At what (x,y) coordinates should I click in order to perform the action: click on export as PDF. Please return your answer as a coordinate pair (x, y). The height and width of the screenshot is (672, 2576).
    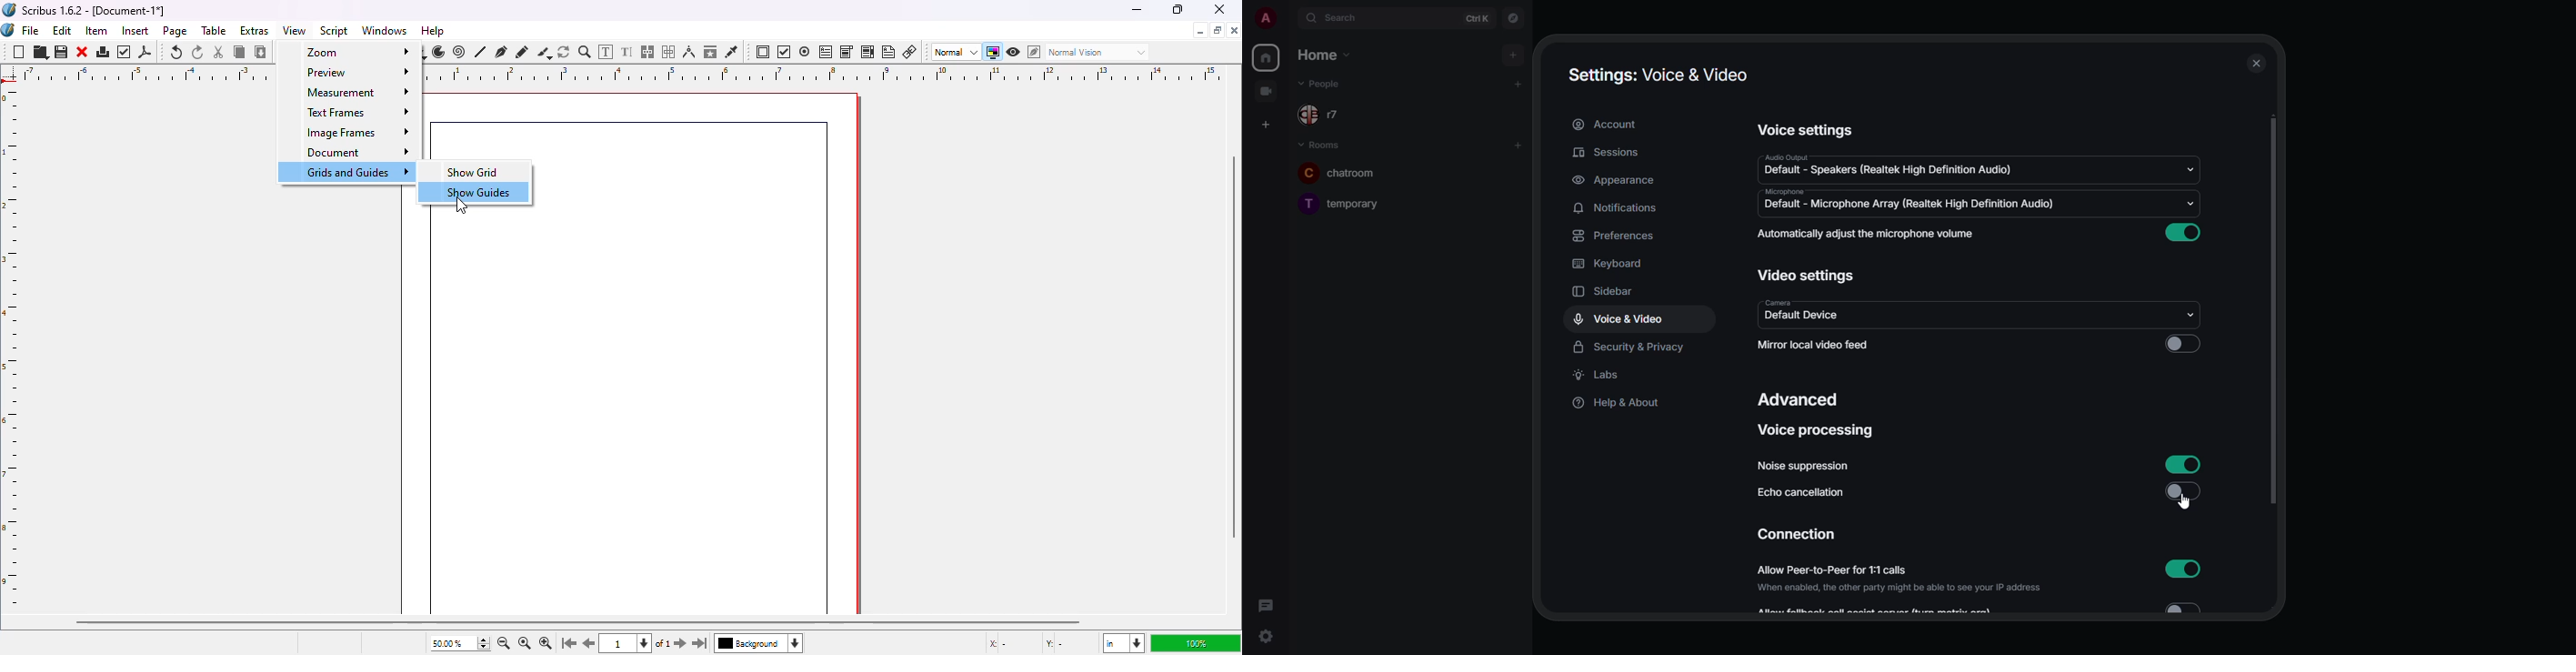
    Looking at the image, I should click on (145, 52).